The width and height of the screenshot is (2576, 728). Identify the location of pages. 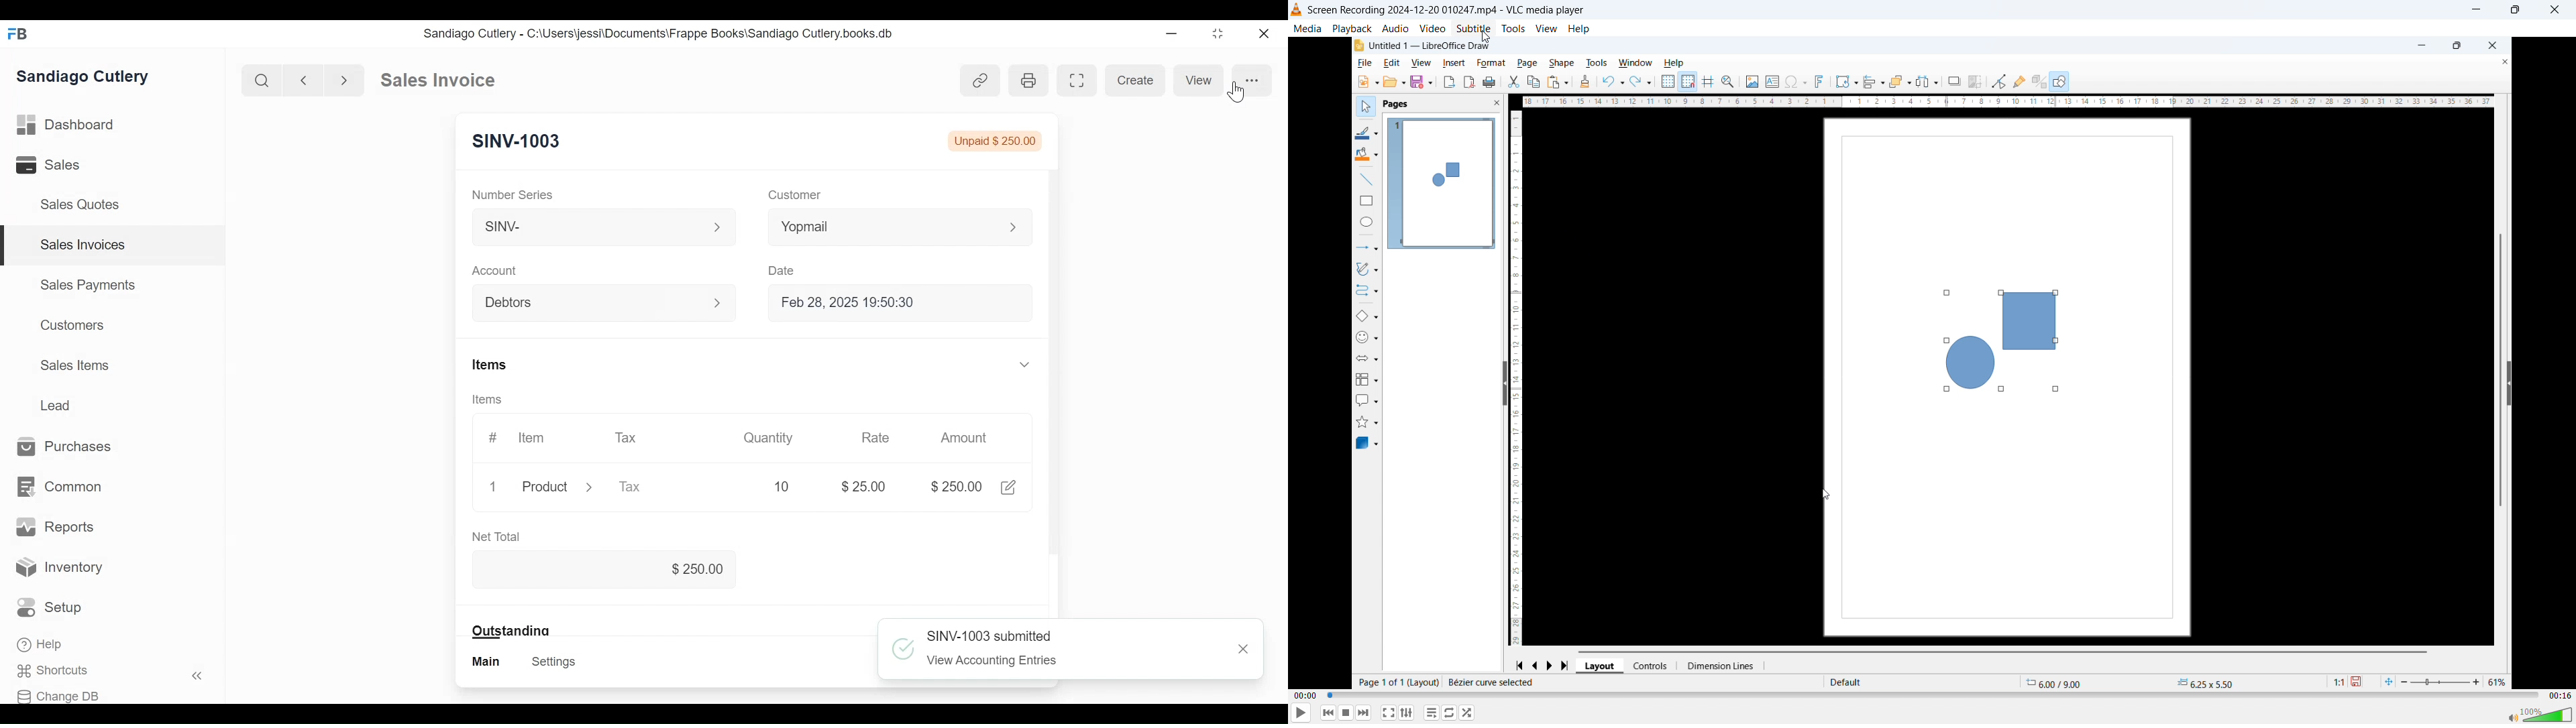
(1397, 105).